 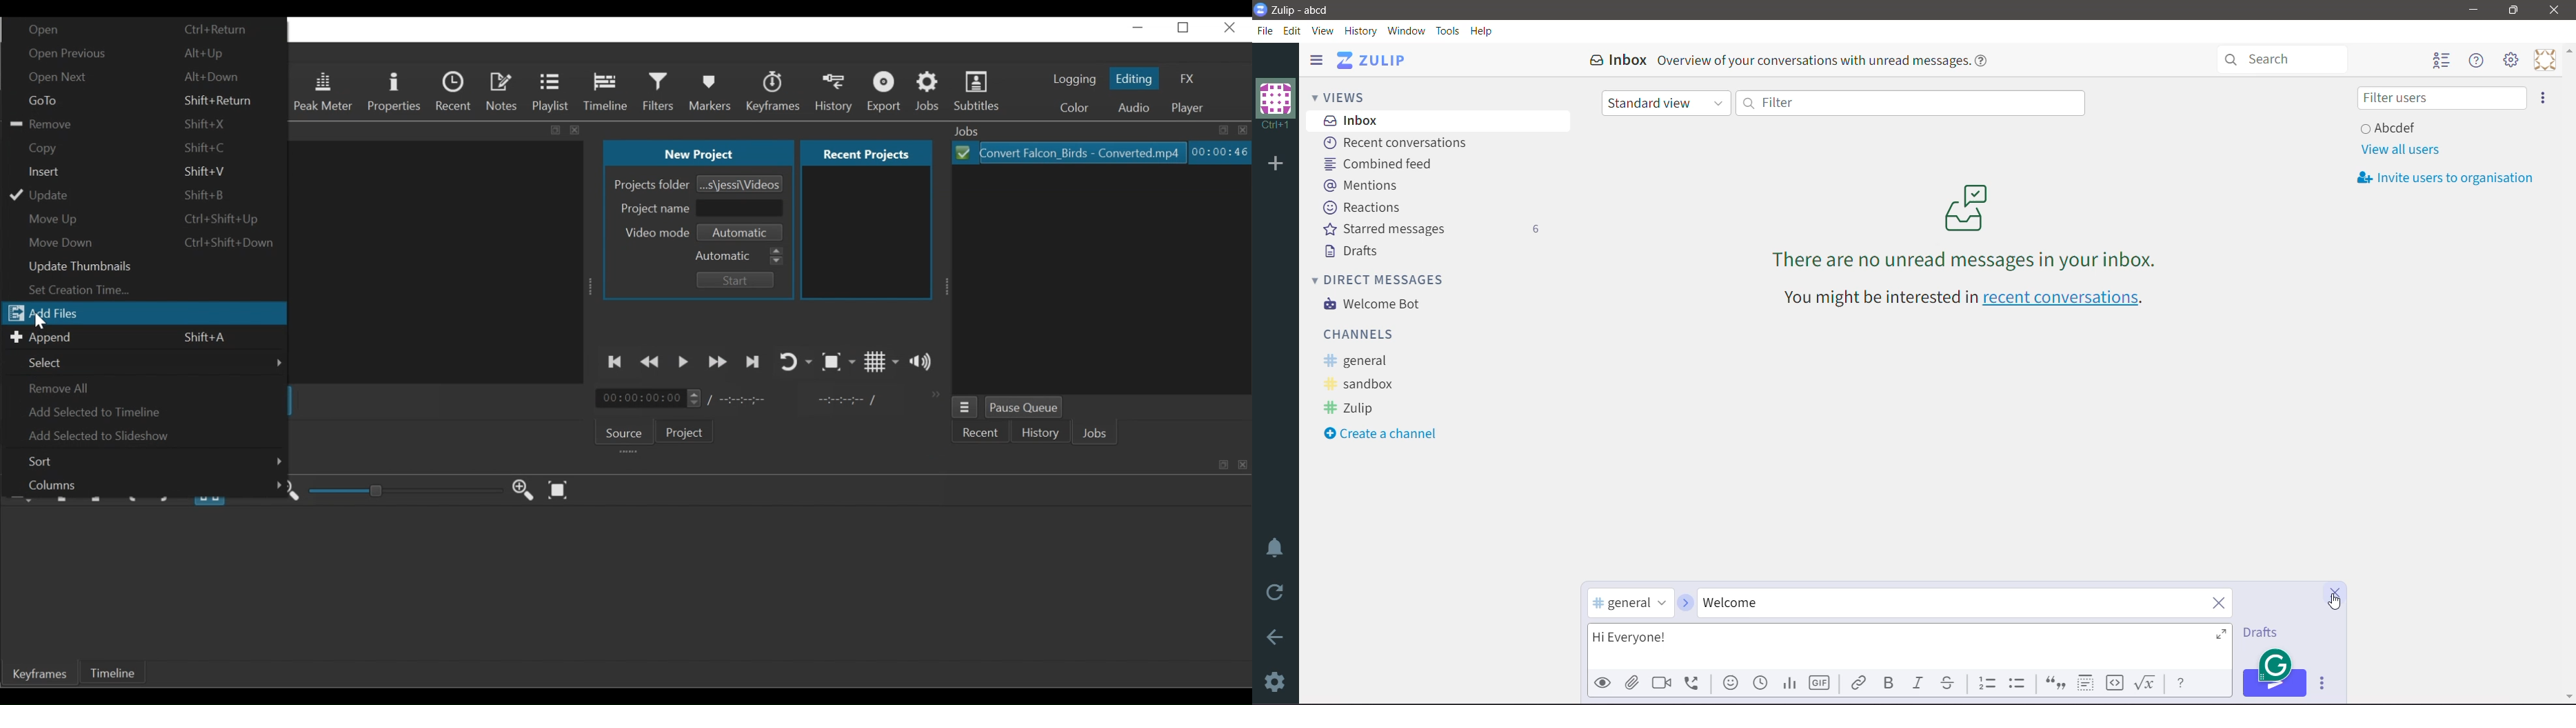 I want to click on Send Options, so click(x=2325, y=684).